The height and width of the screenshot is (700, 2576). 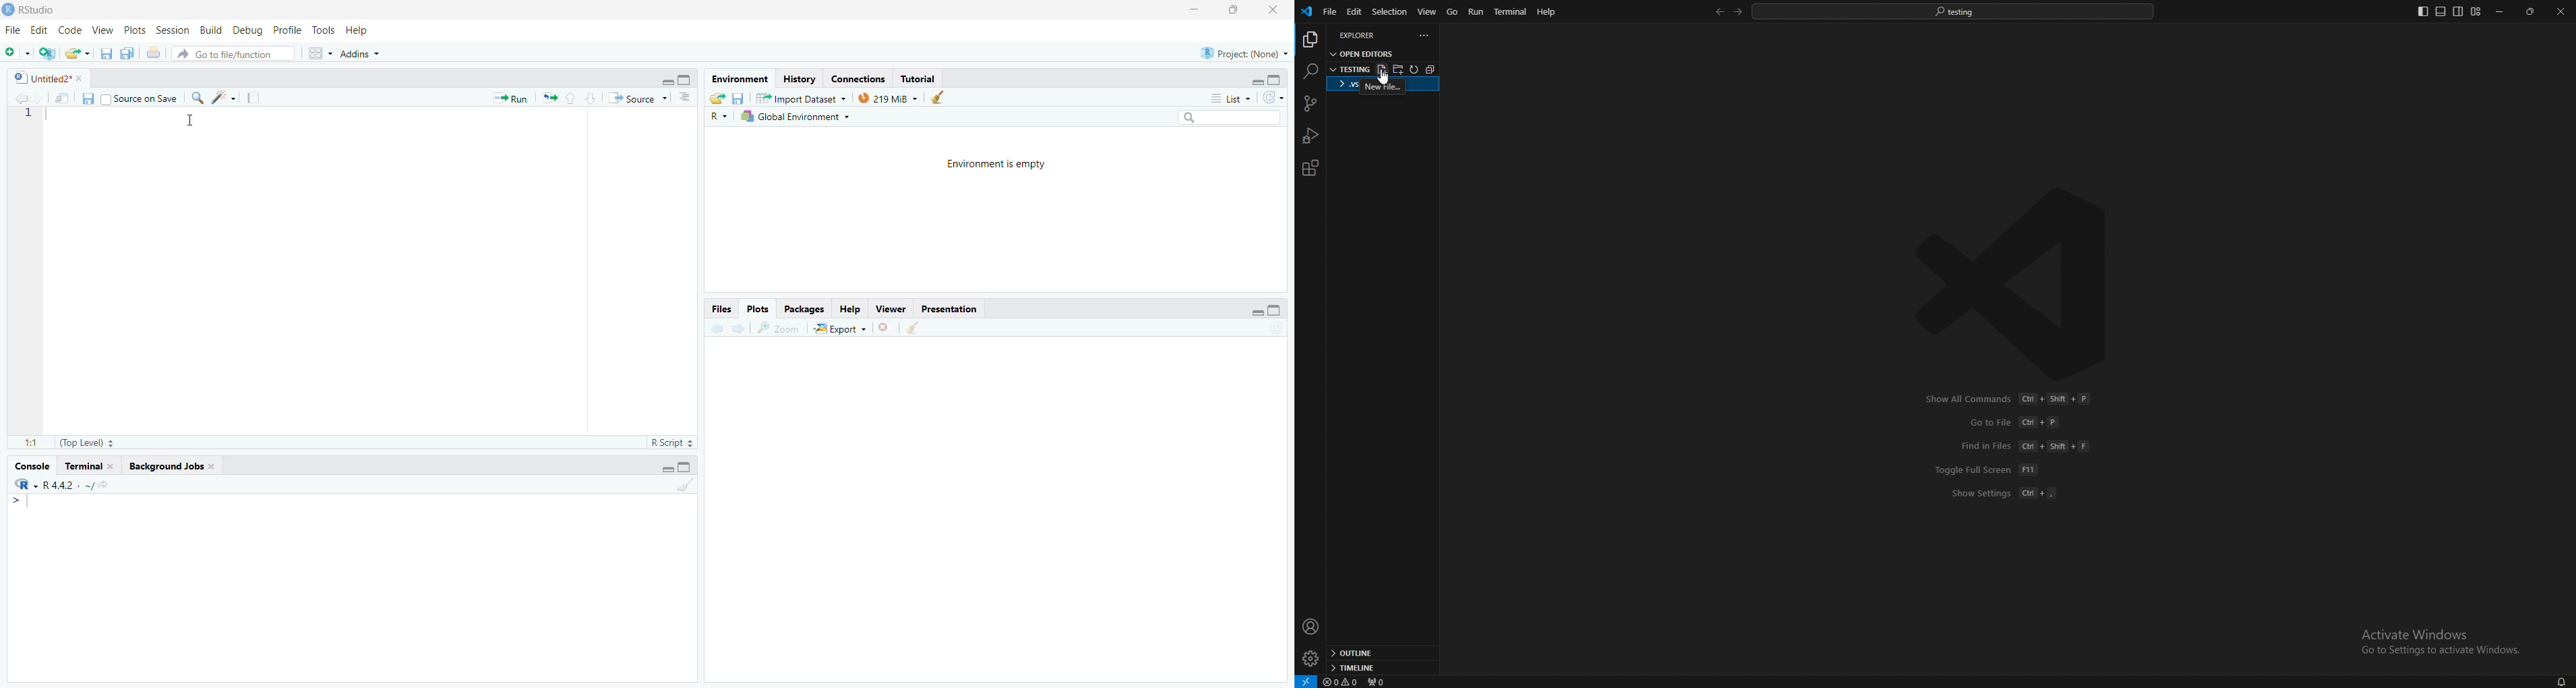 What do you see at coordinates (1311, 136) in the screenshot?
I see `run and debug` at bounding box center [1311, 136].